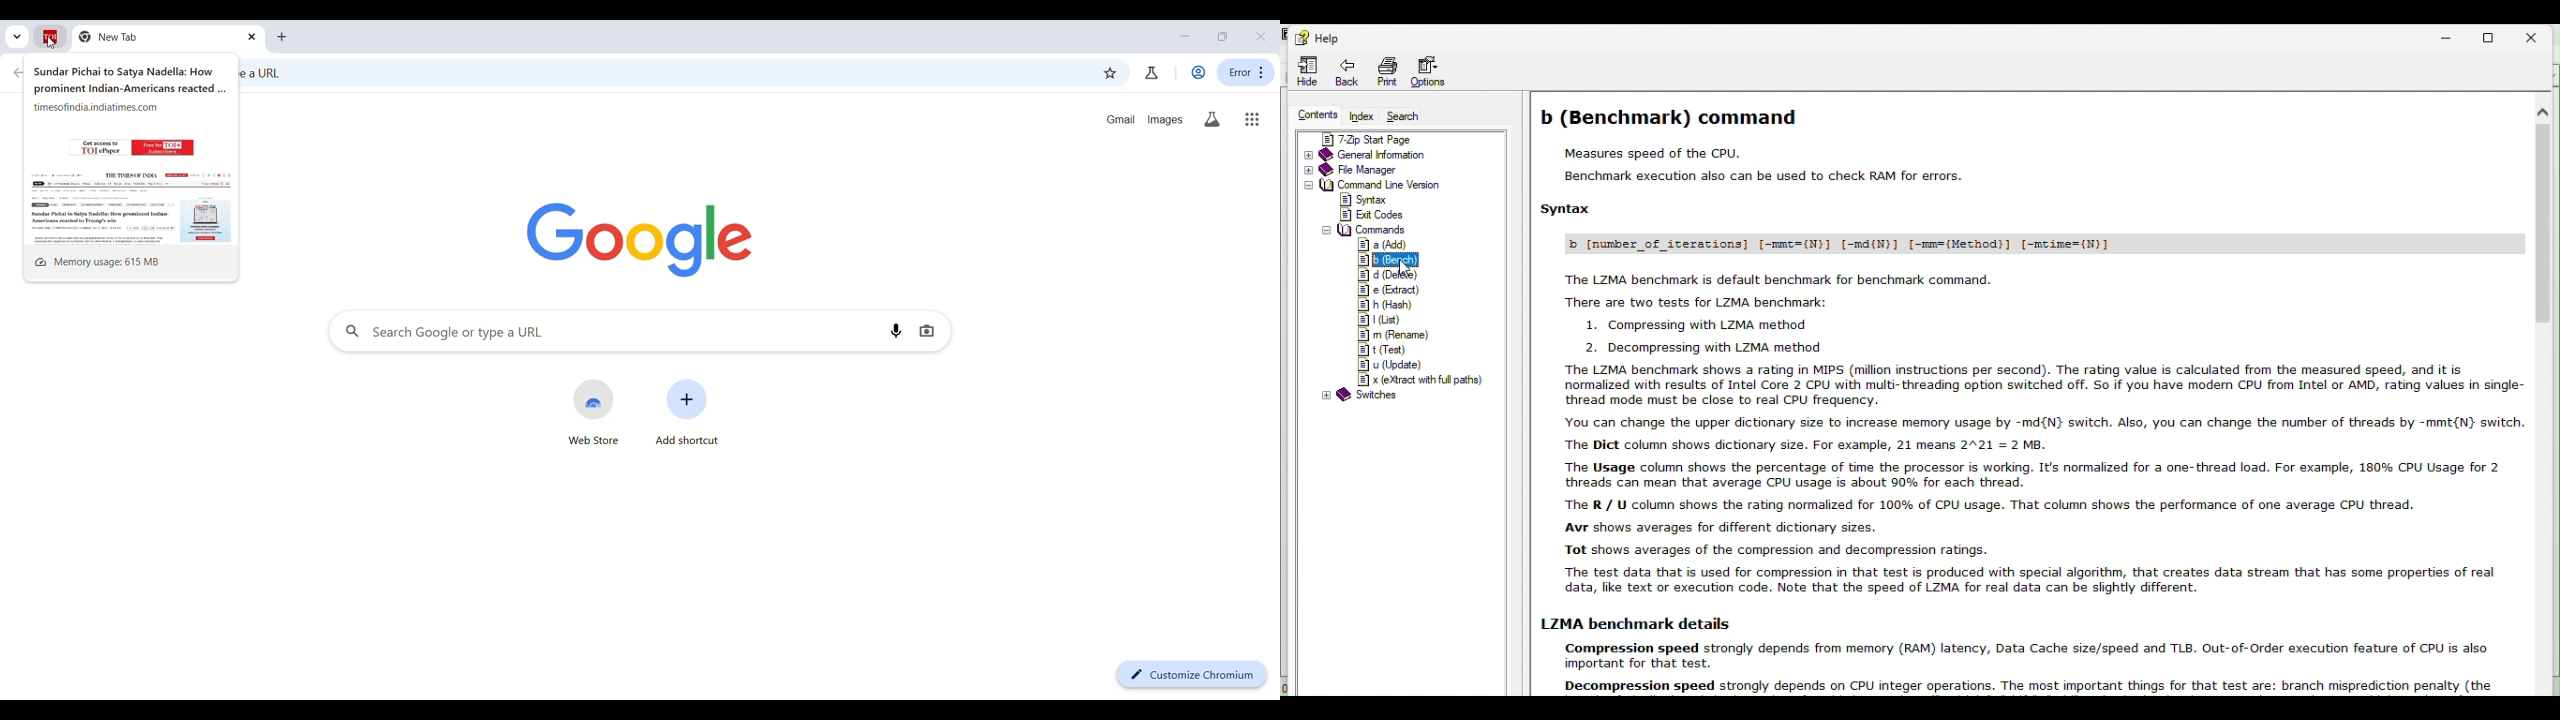 This screenshot has width=2576, height=728. What do you see at coordinates (1569, 208) in the screenshot?
I see `Syntax` at bounding box center [1569, 208].